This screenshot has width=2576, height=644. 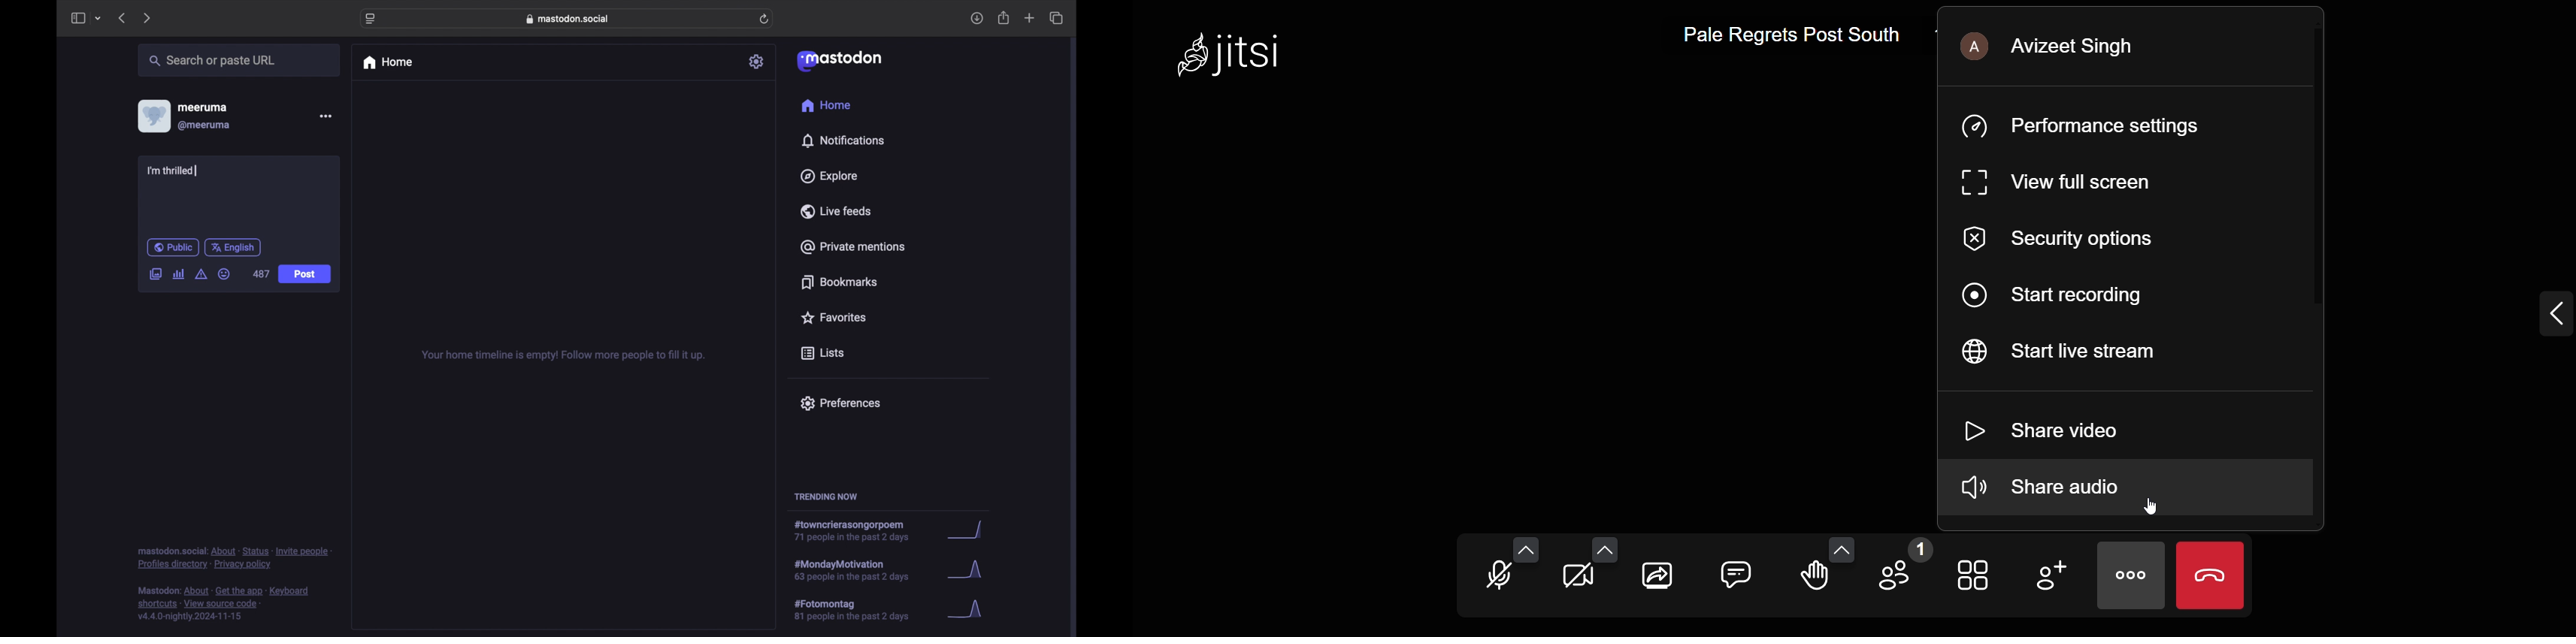 What do you see at coordinates (1578, 578) in the screenshot?
I see `start camera` at bounding box center [1578, 578].